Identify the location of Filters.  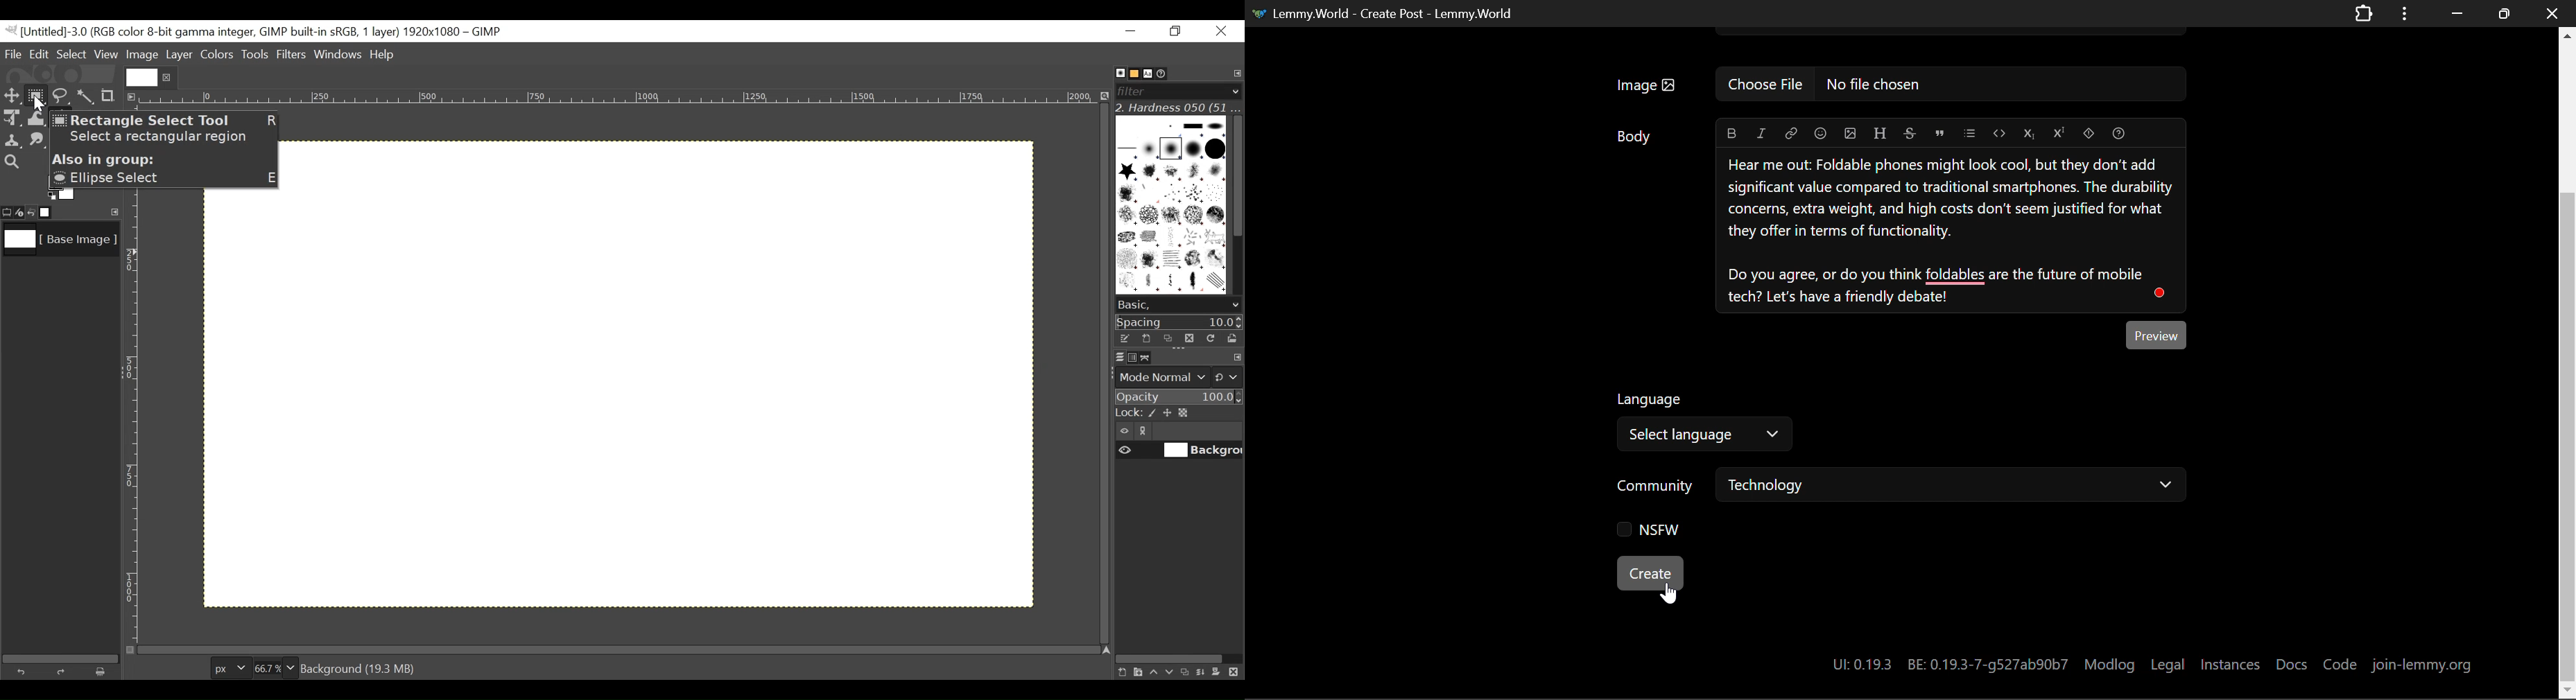
(292, 56).